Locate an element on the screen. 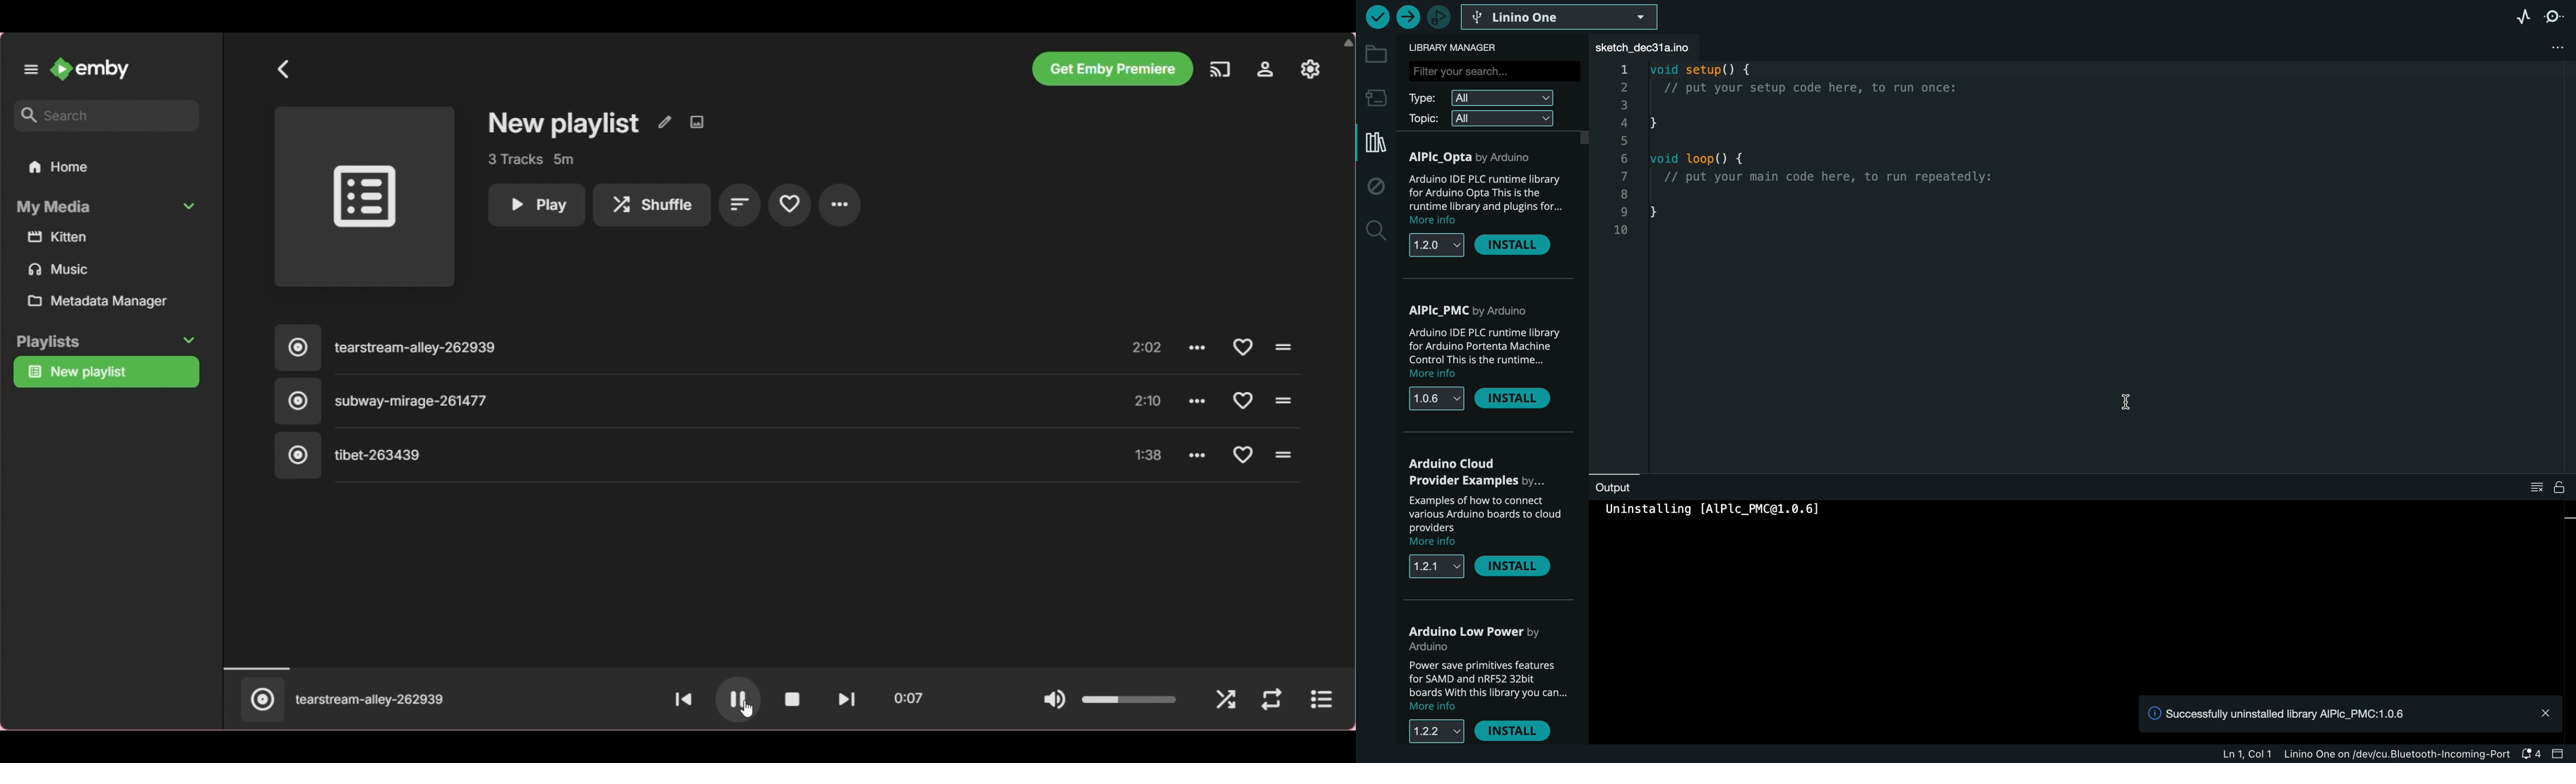 The height and width of the screenshot is (784, 2576). Collapse Playlists is located at coordinates (106, 342).